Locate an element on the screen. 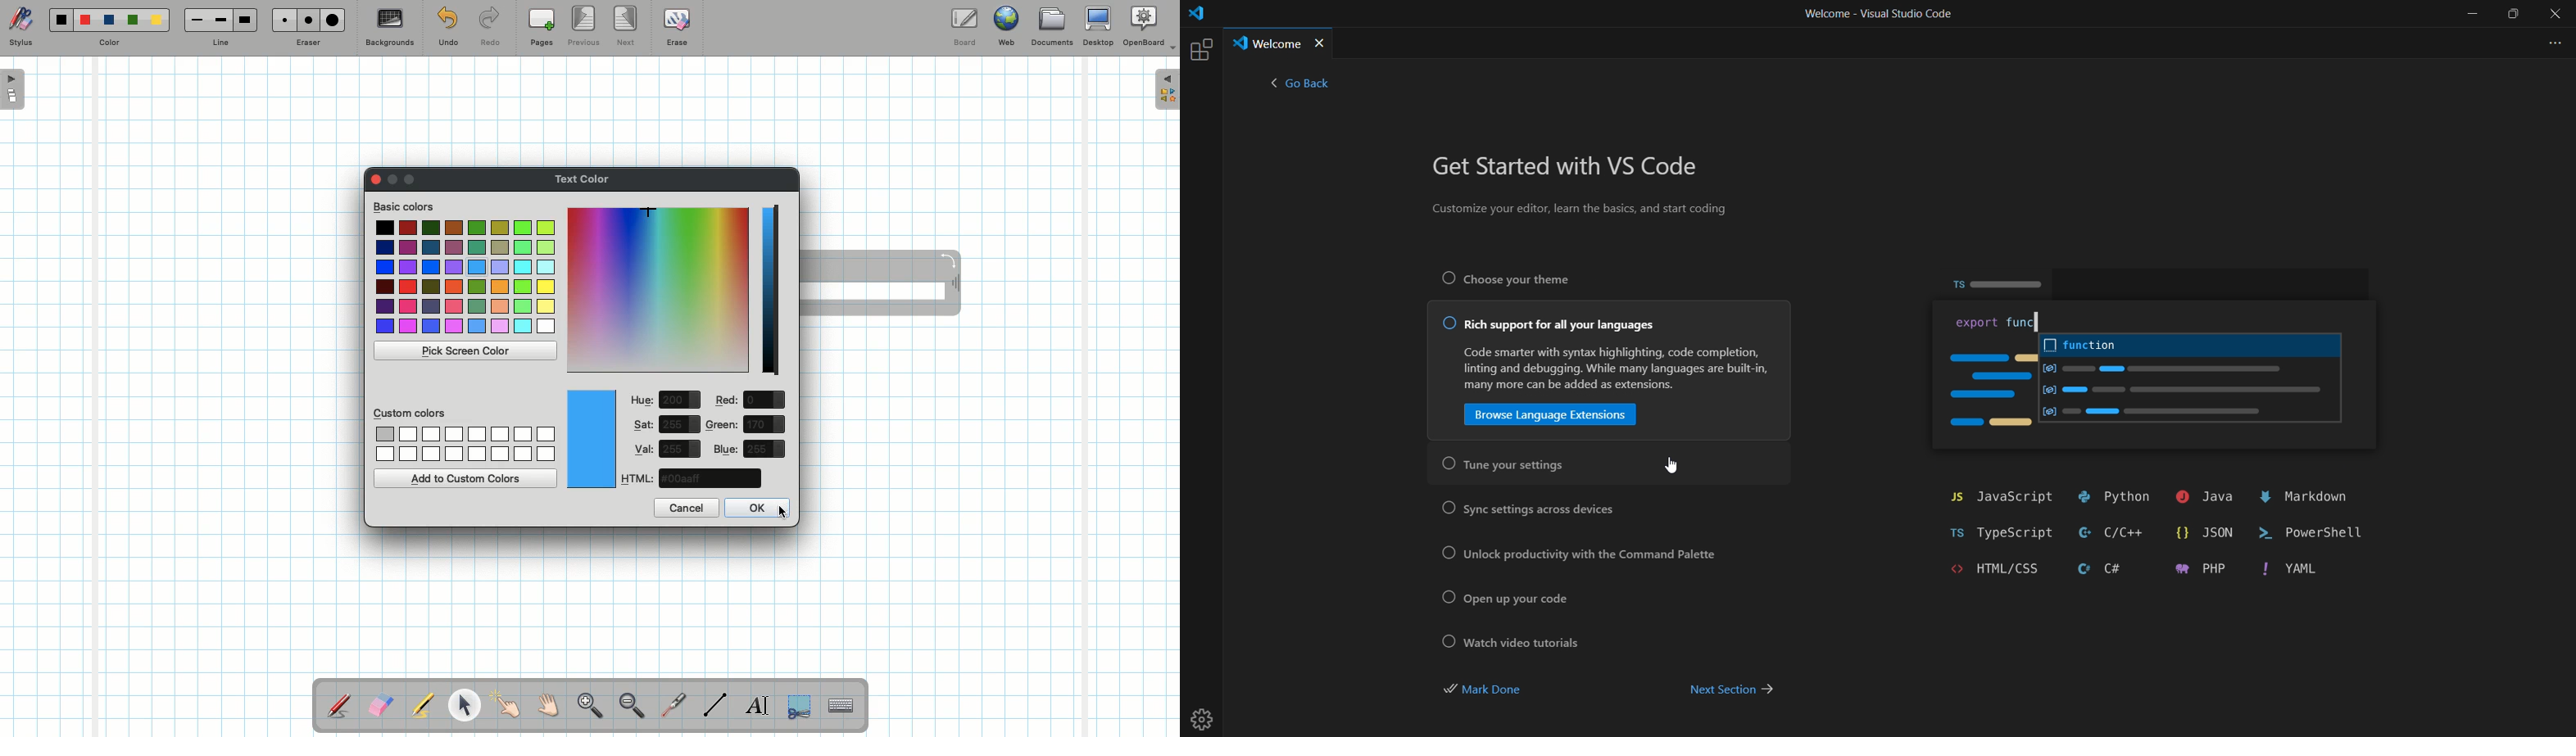 This screenshot has height=756, width=2576. minimize is located at coordinates (2471, 14).